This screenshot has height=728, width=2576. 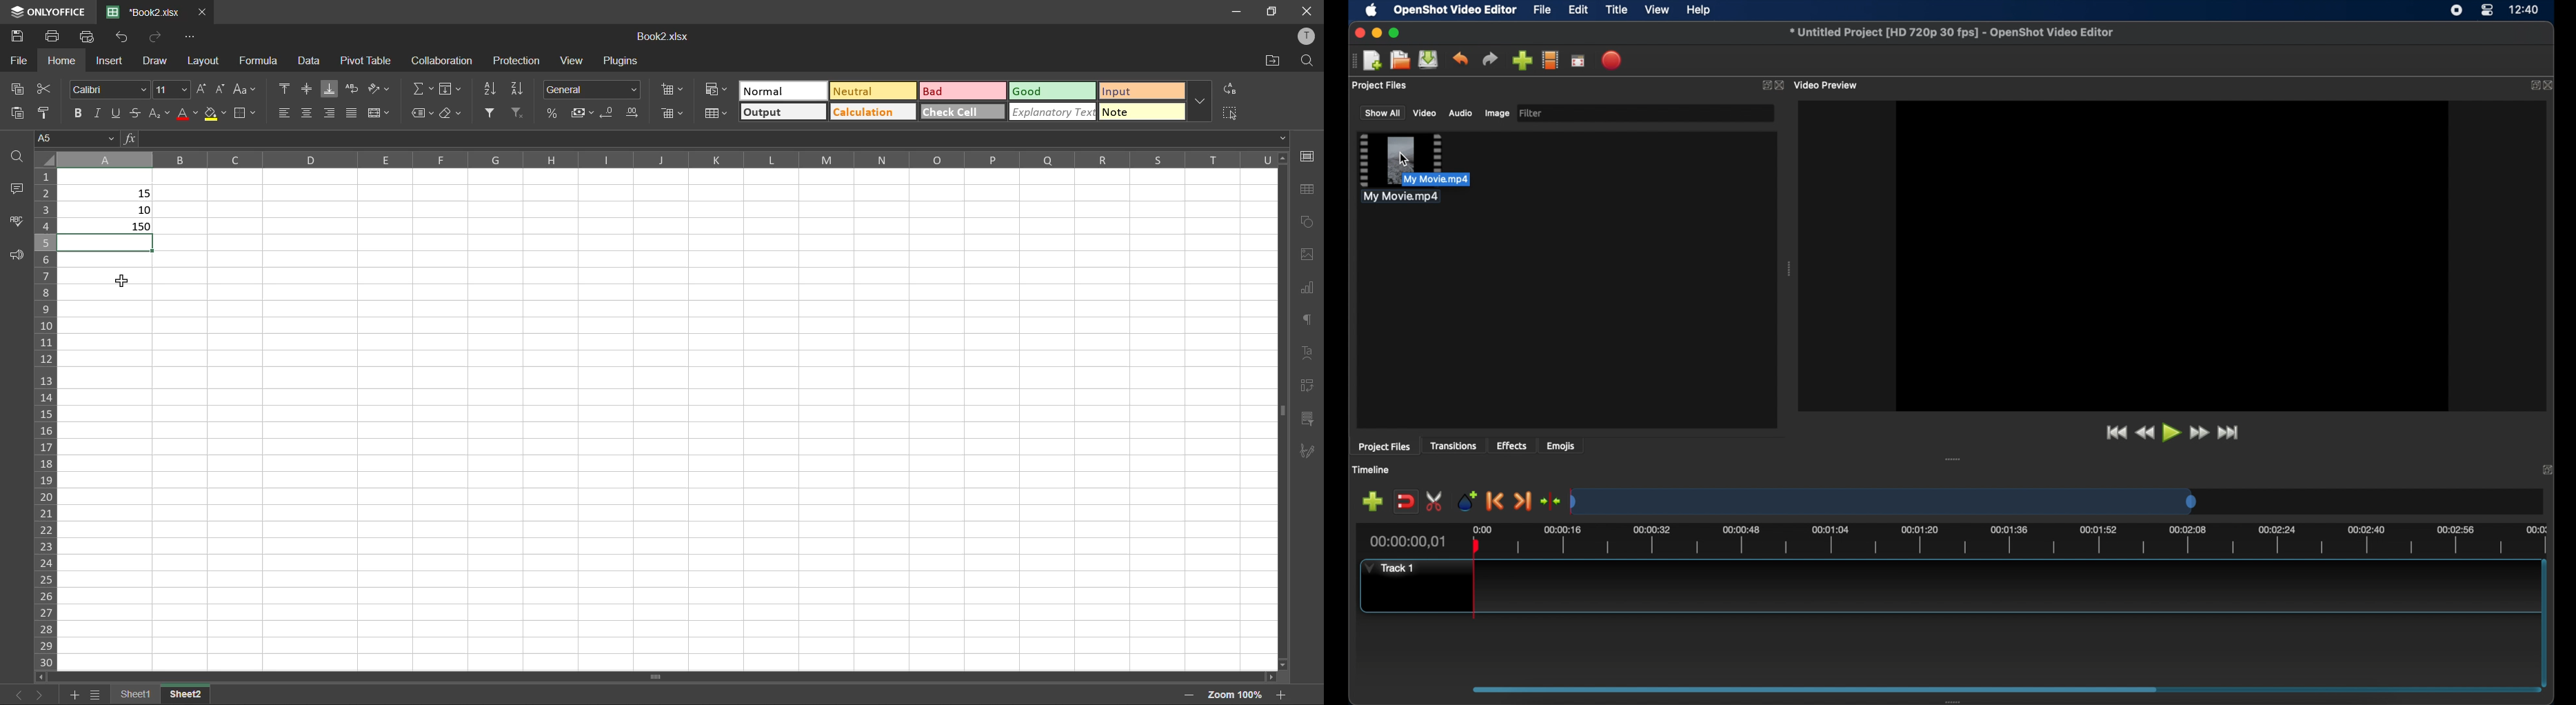 What do you see at coordinates (962, 91) in the screenshot?
I see `bad` at bounding box center [962, 91].